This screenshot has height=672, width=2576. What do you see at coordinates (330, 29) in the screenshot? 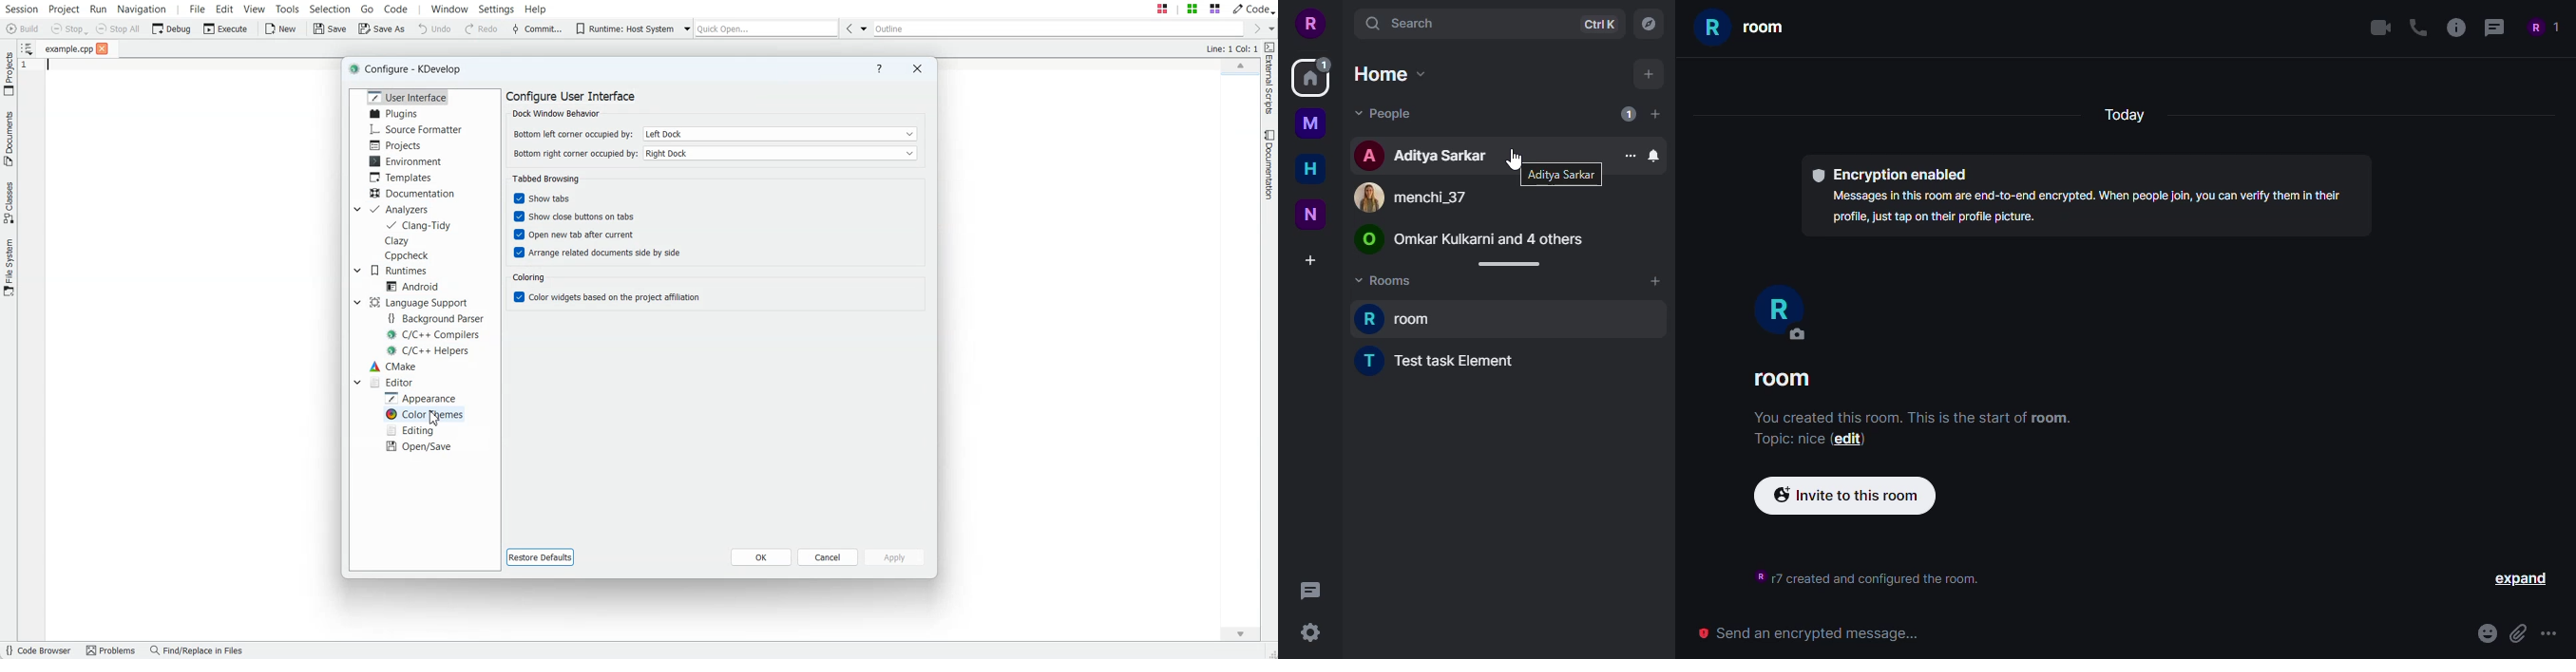
I see `Save` at bounding box center [330, 29].